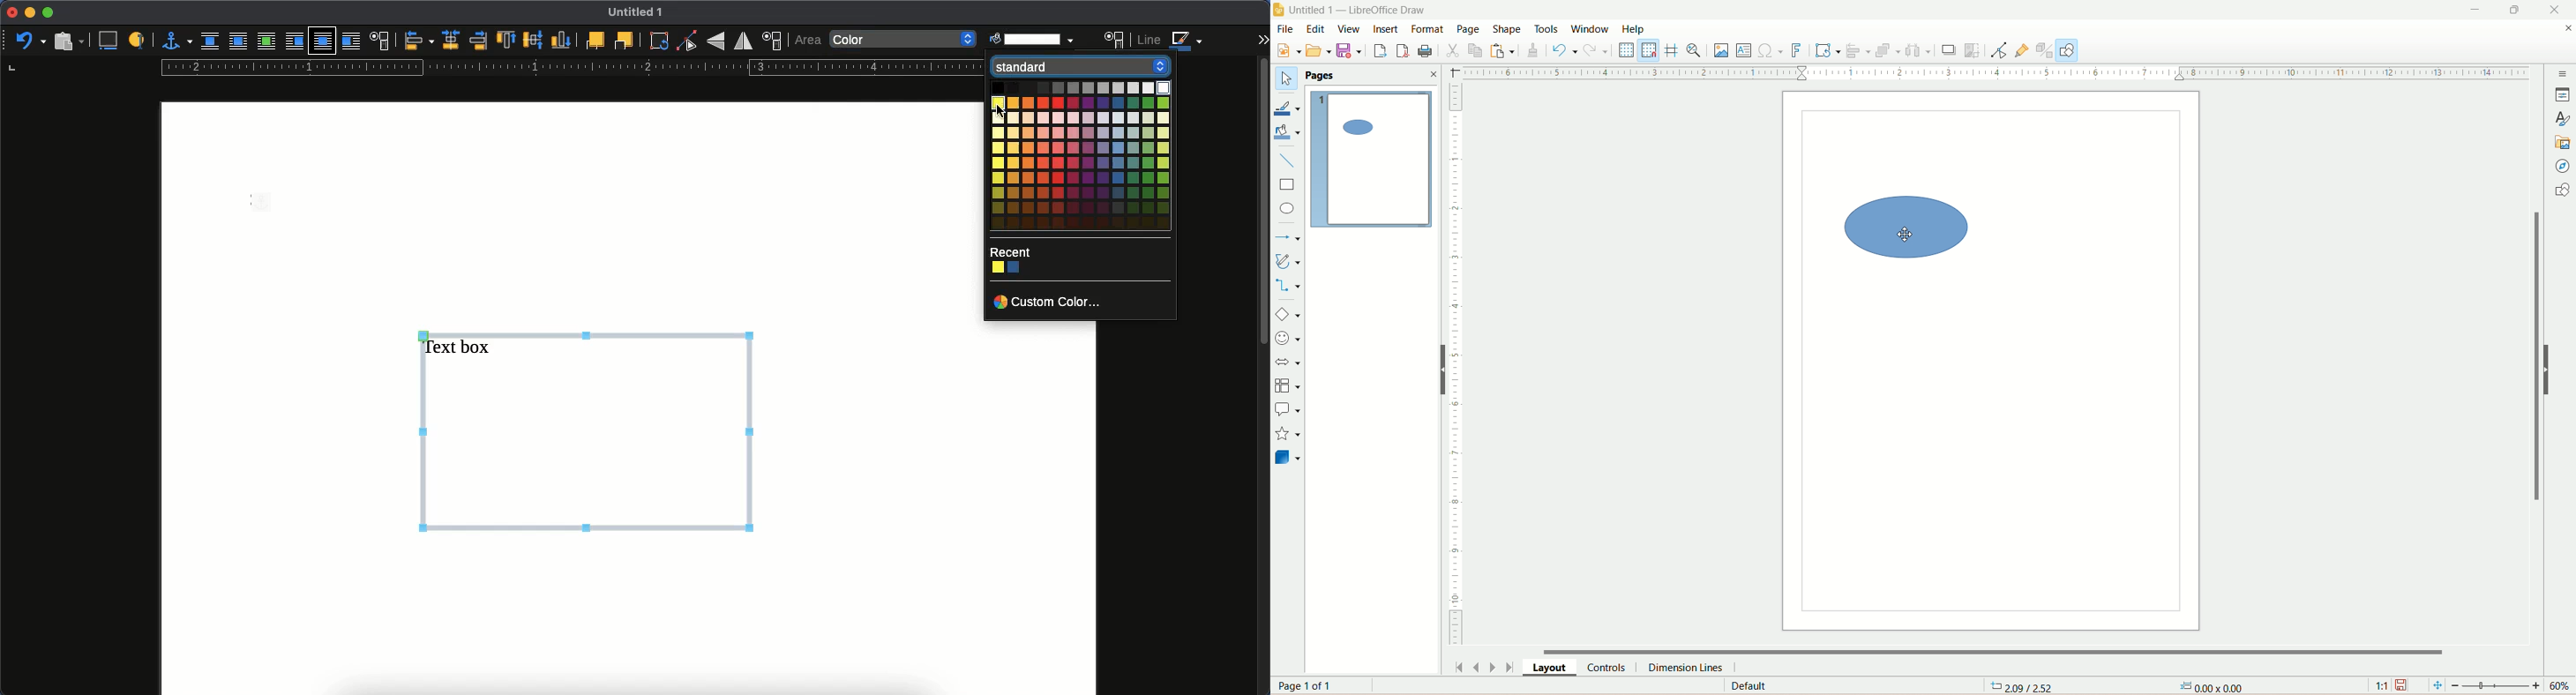  What do you see at coordinates (1287, 410) in the screenshot?
I see `callout` at bounding box center [1287, 410].